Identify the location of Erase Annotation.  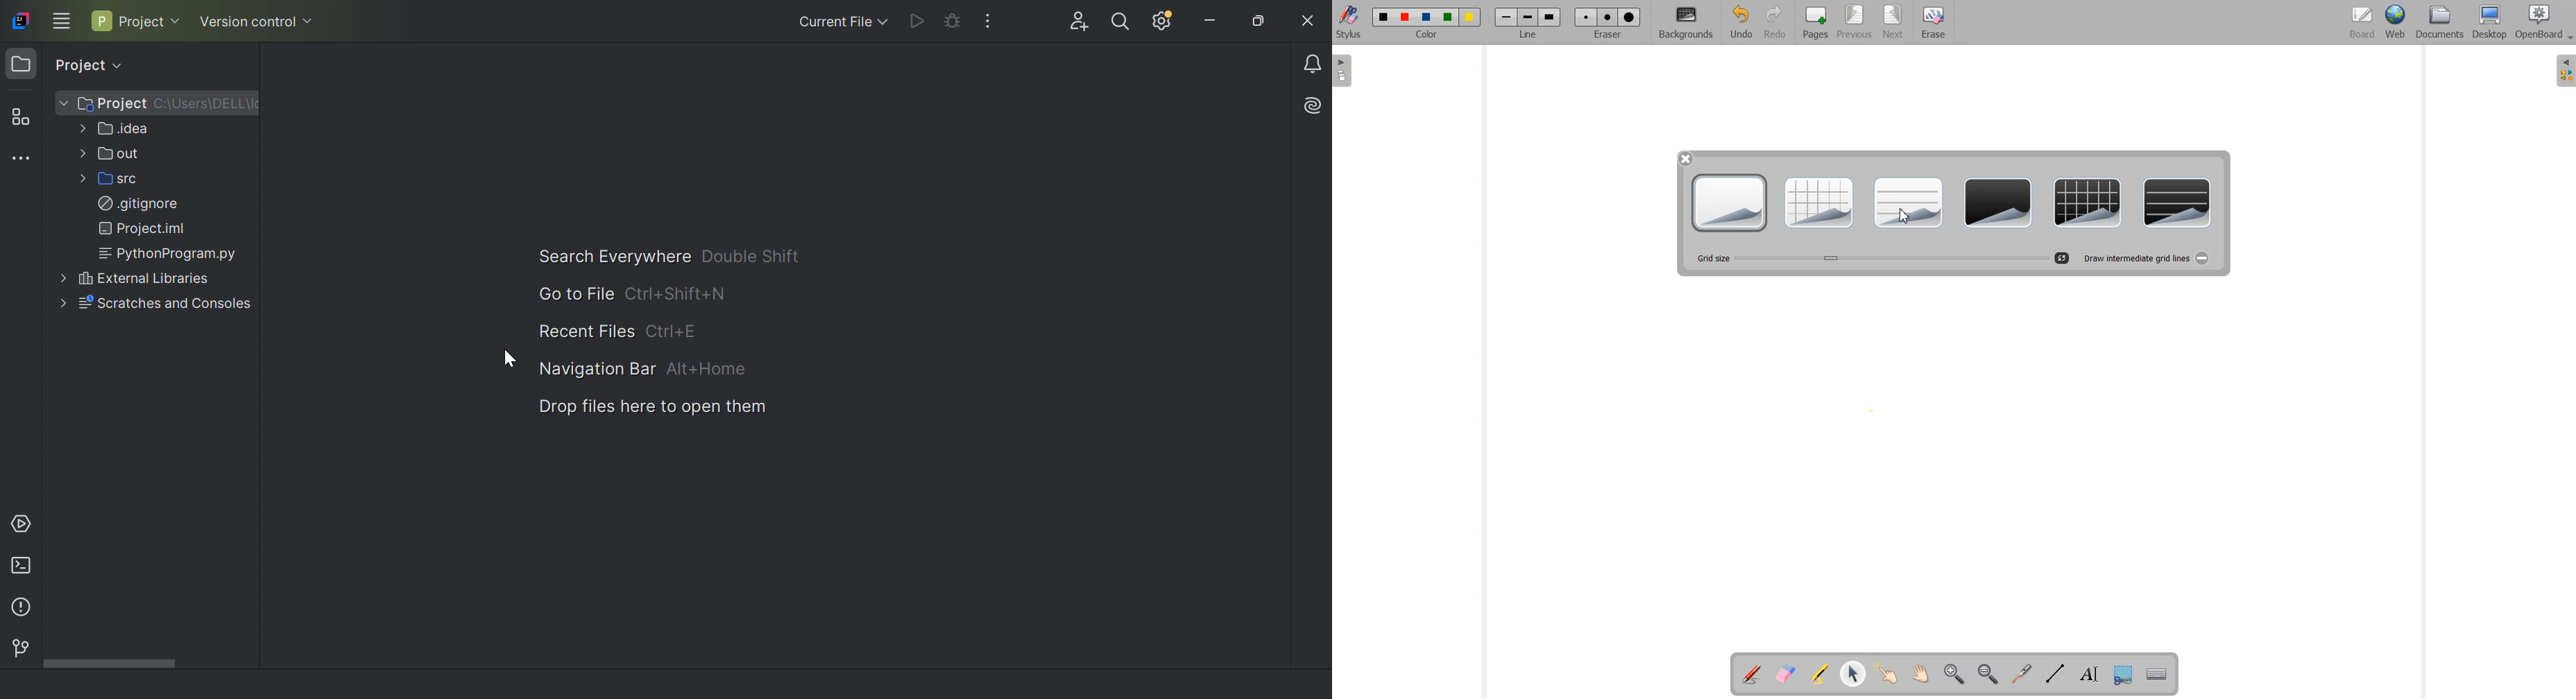
(1787, 675).